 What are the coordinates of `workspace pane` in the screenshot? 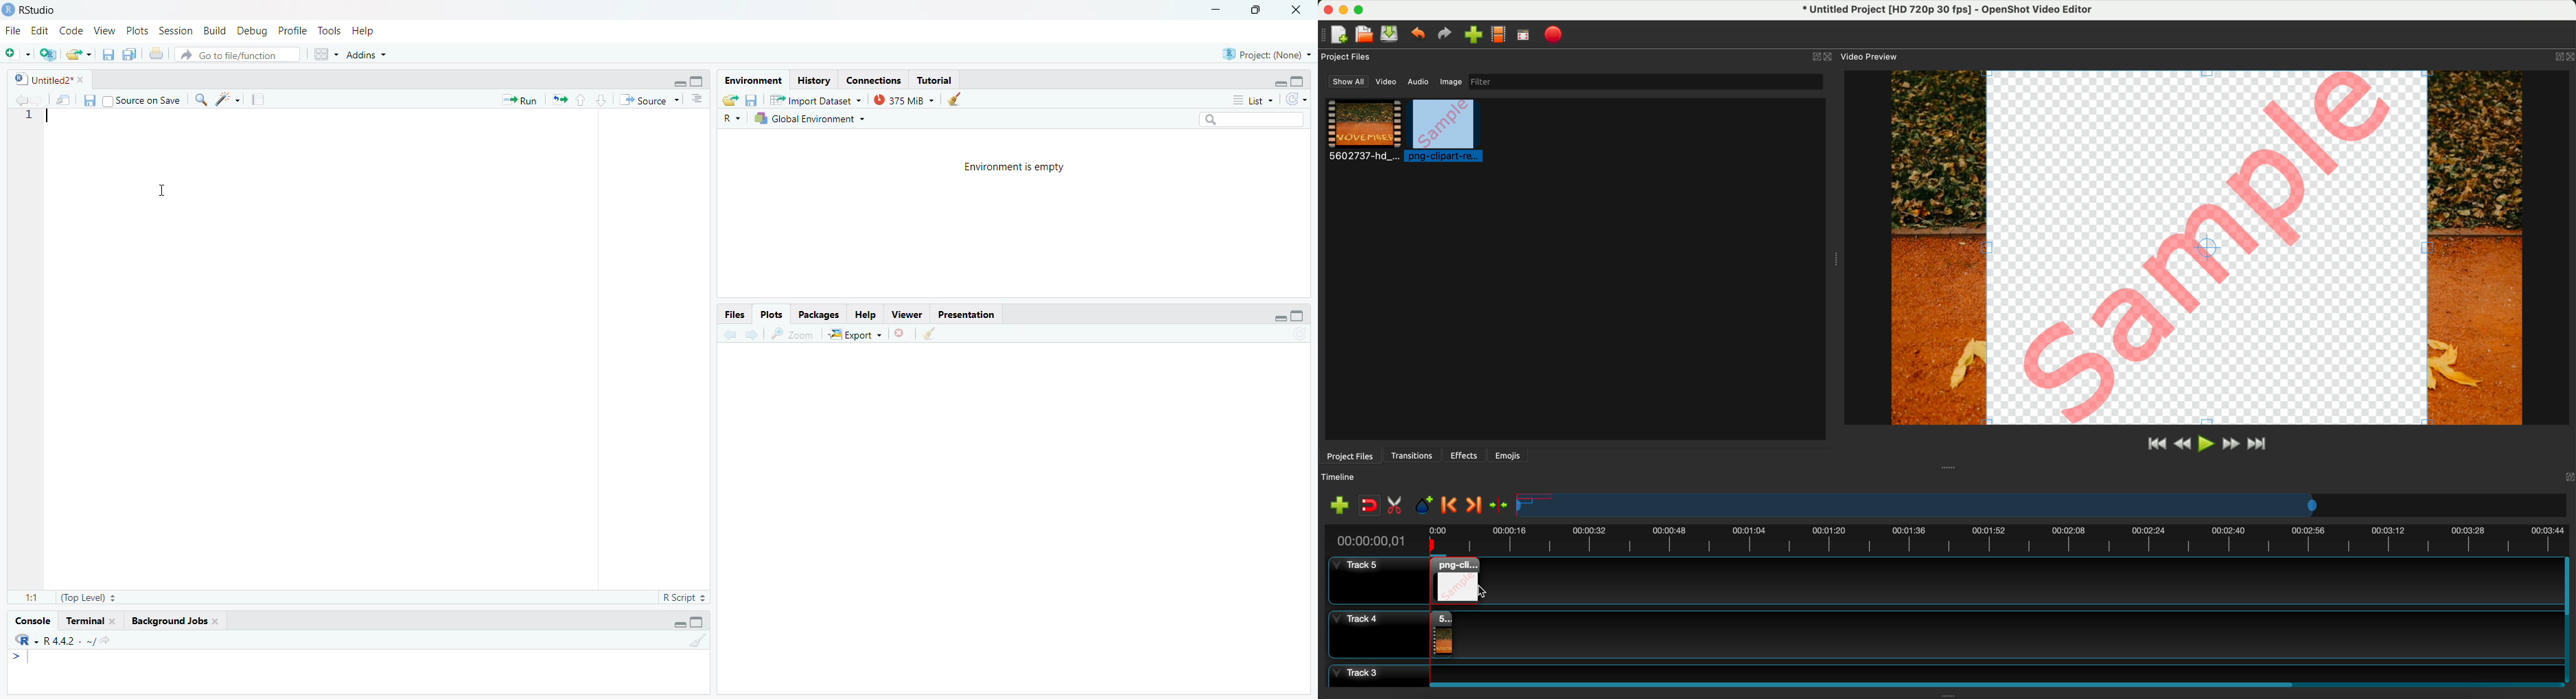 It's located at (327, 52).